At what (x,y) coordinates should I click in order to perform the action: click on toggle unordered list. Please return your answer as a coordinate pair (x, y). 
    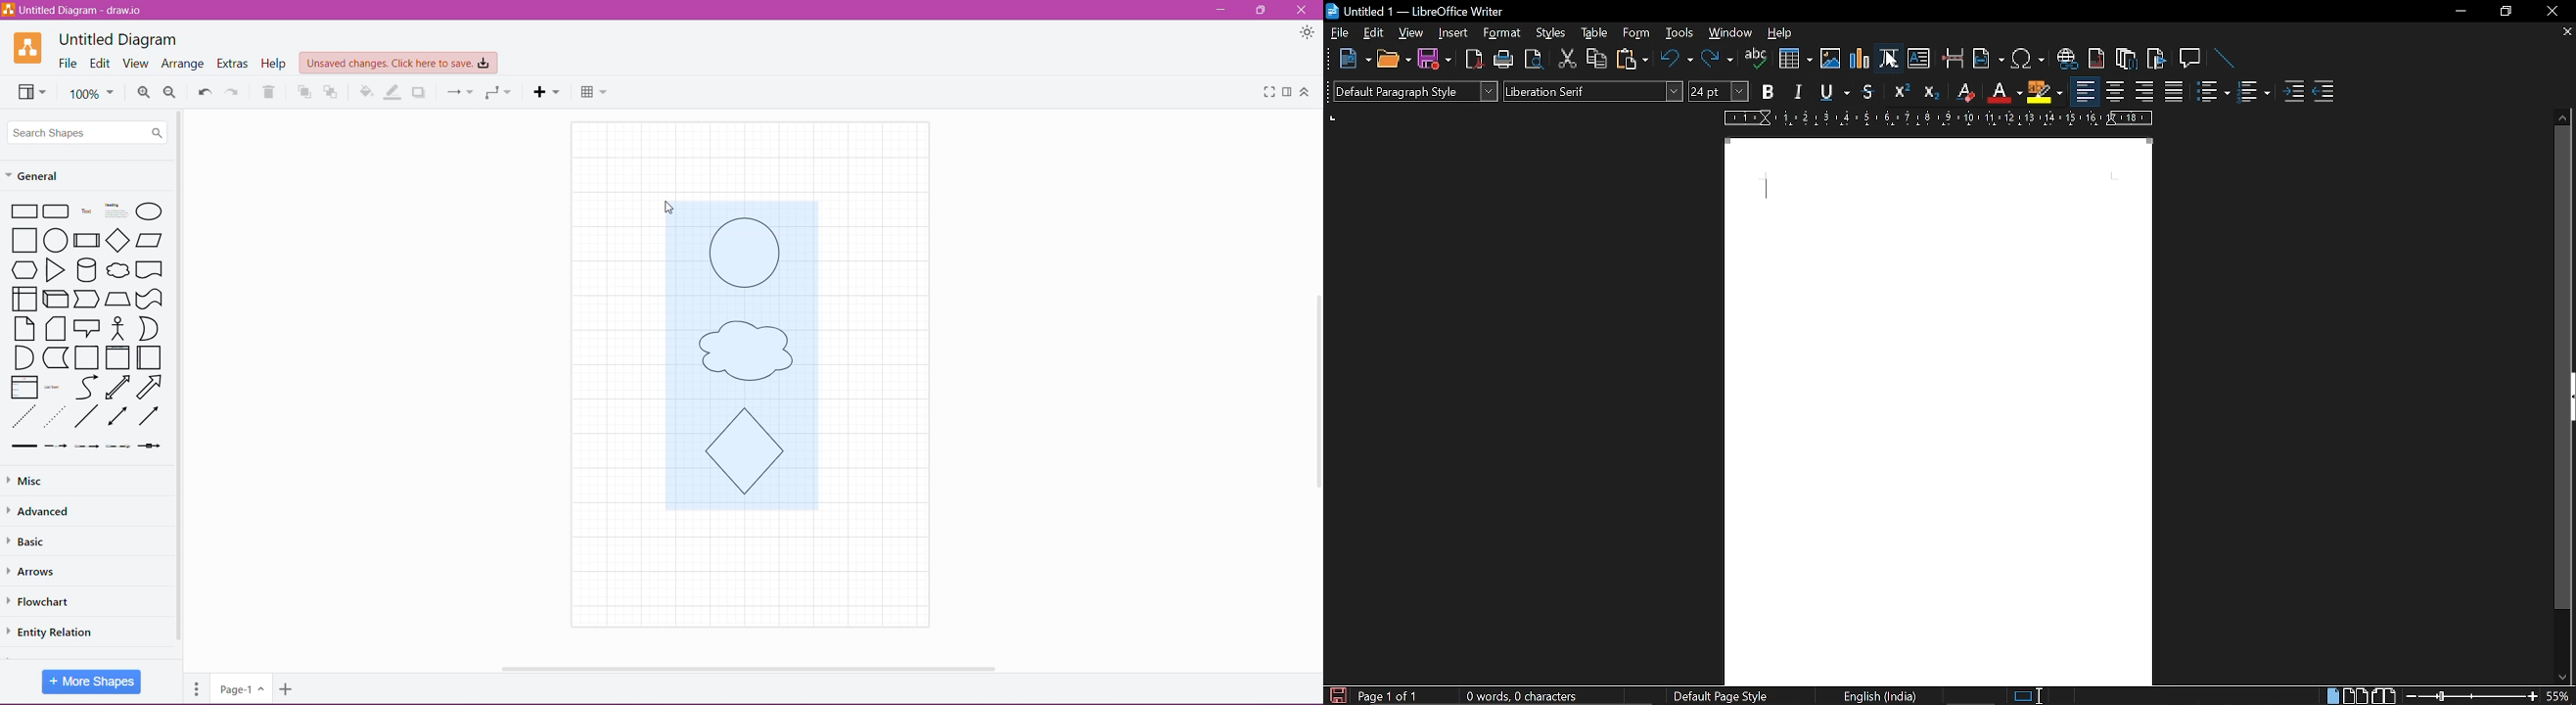
    Looking at the image, I should click on (2253, 95).